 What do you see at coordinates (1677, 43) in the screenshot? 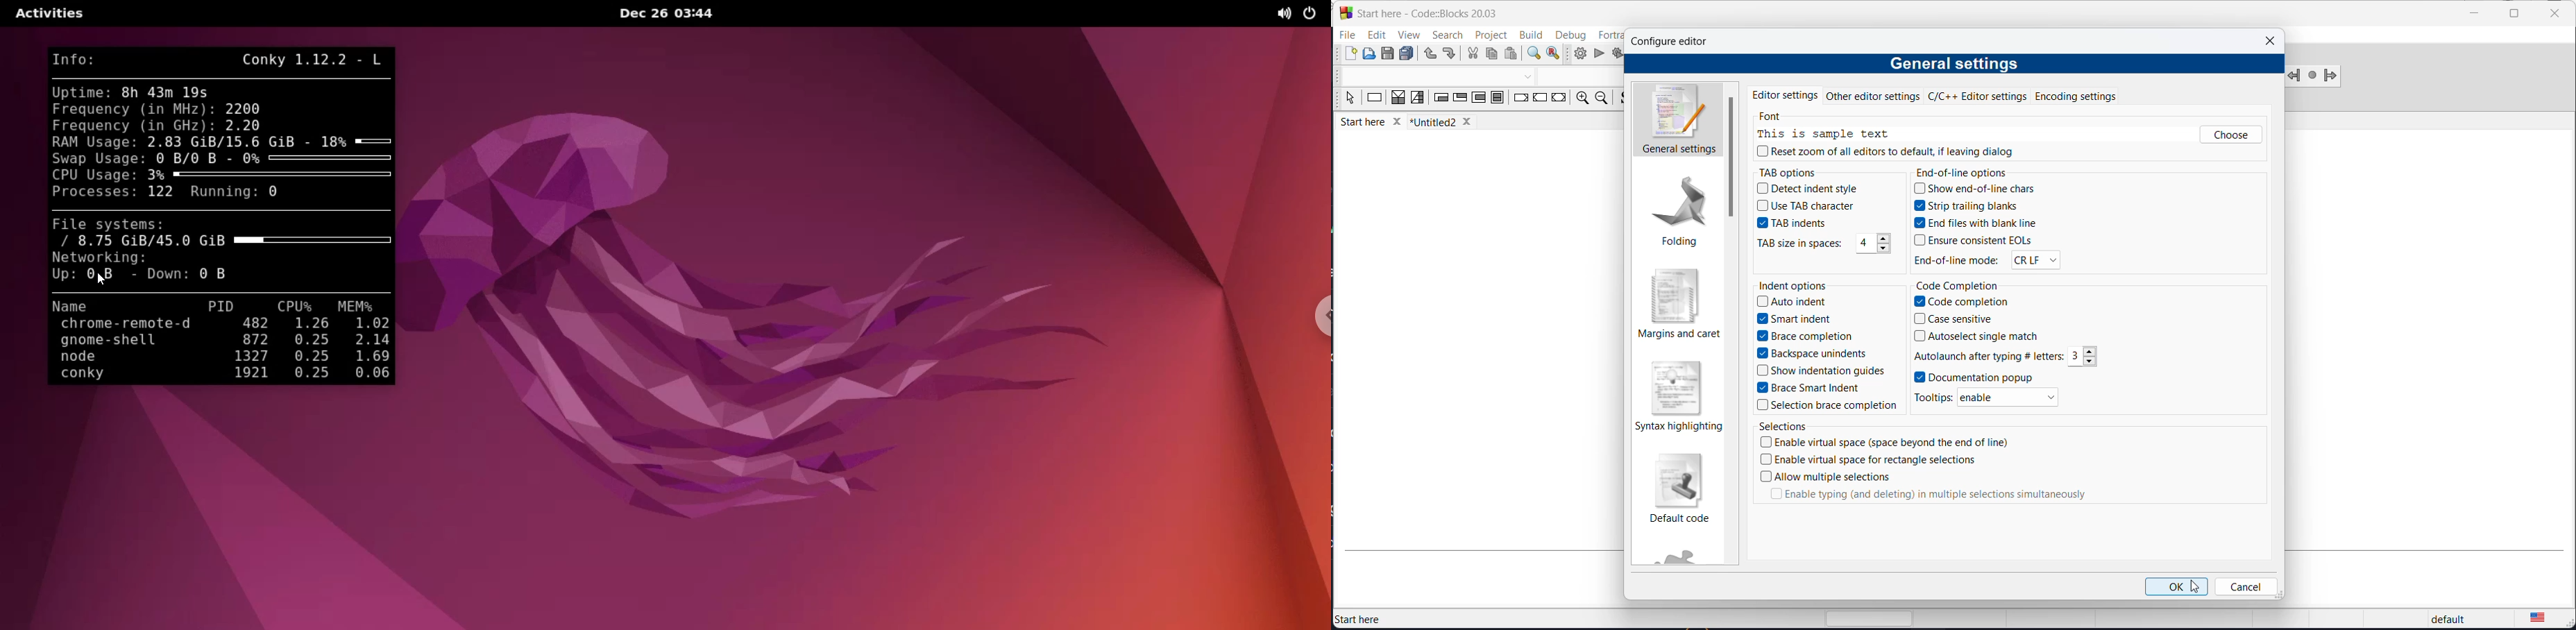
I see `configure editor dialog box` at bounding box center [1677, 43].